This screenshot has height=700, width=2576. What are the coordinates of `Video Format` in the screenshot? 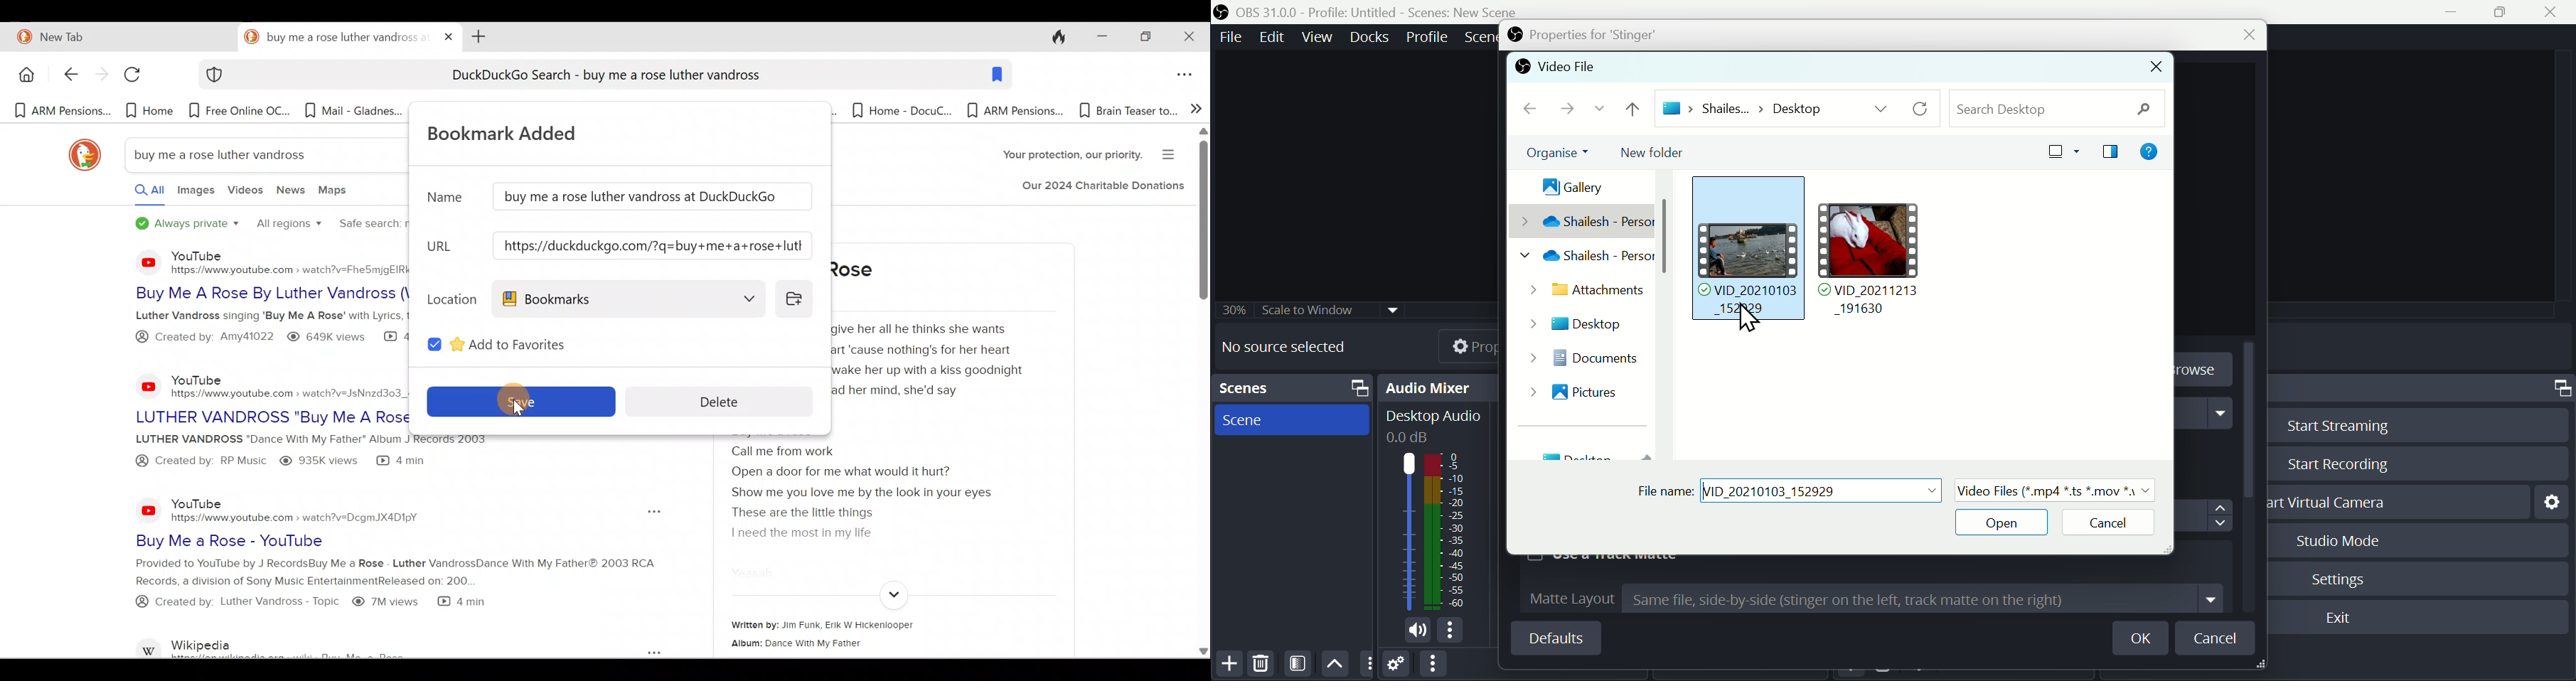 It's located at (2054, 489).